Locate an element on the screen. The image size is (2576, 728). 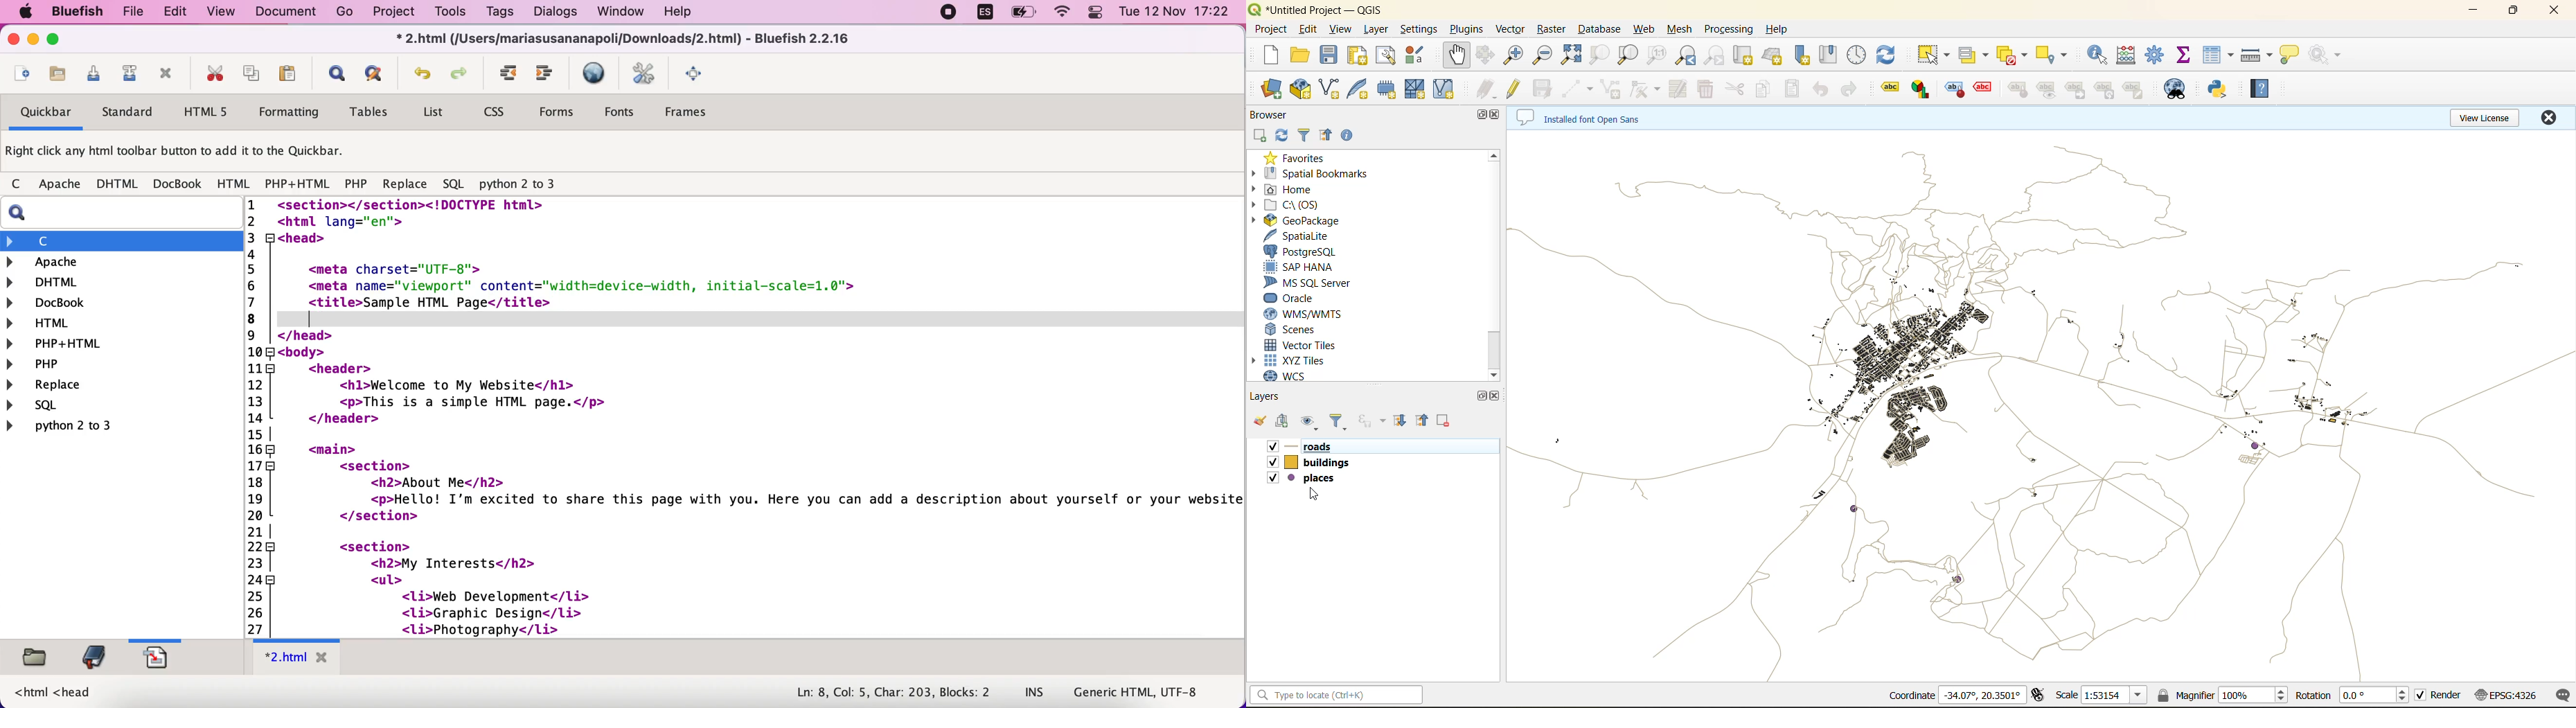
zoom native is located at coordinates (1660, 55).